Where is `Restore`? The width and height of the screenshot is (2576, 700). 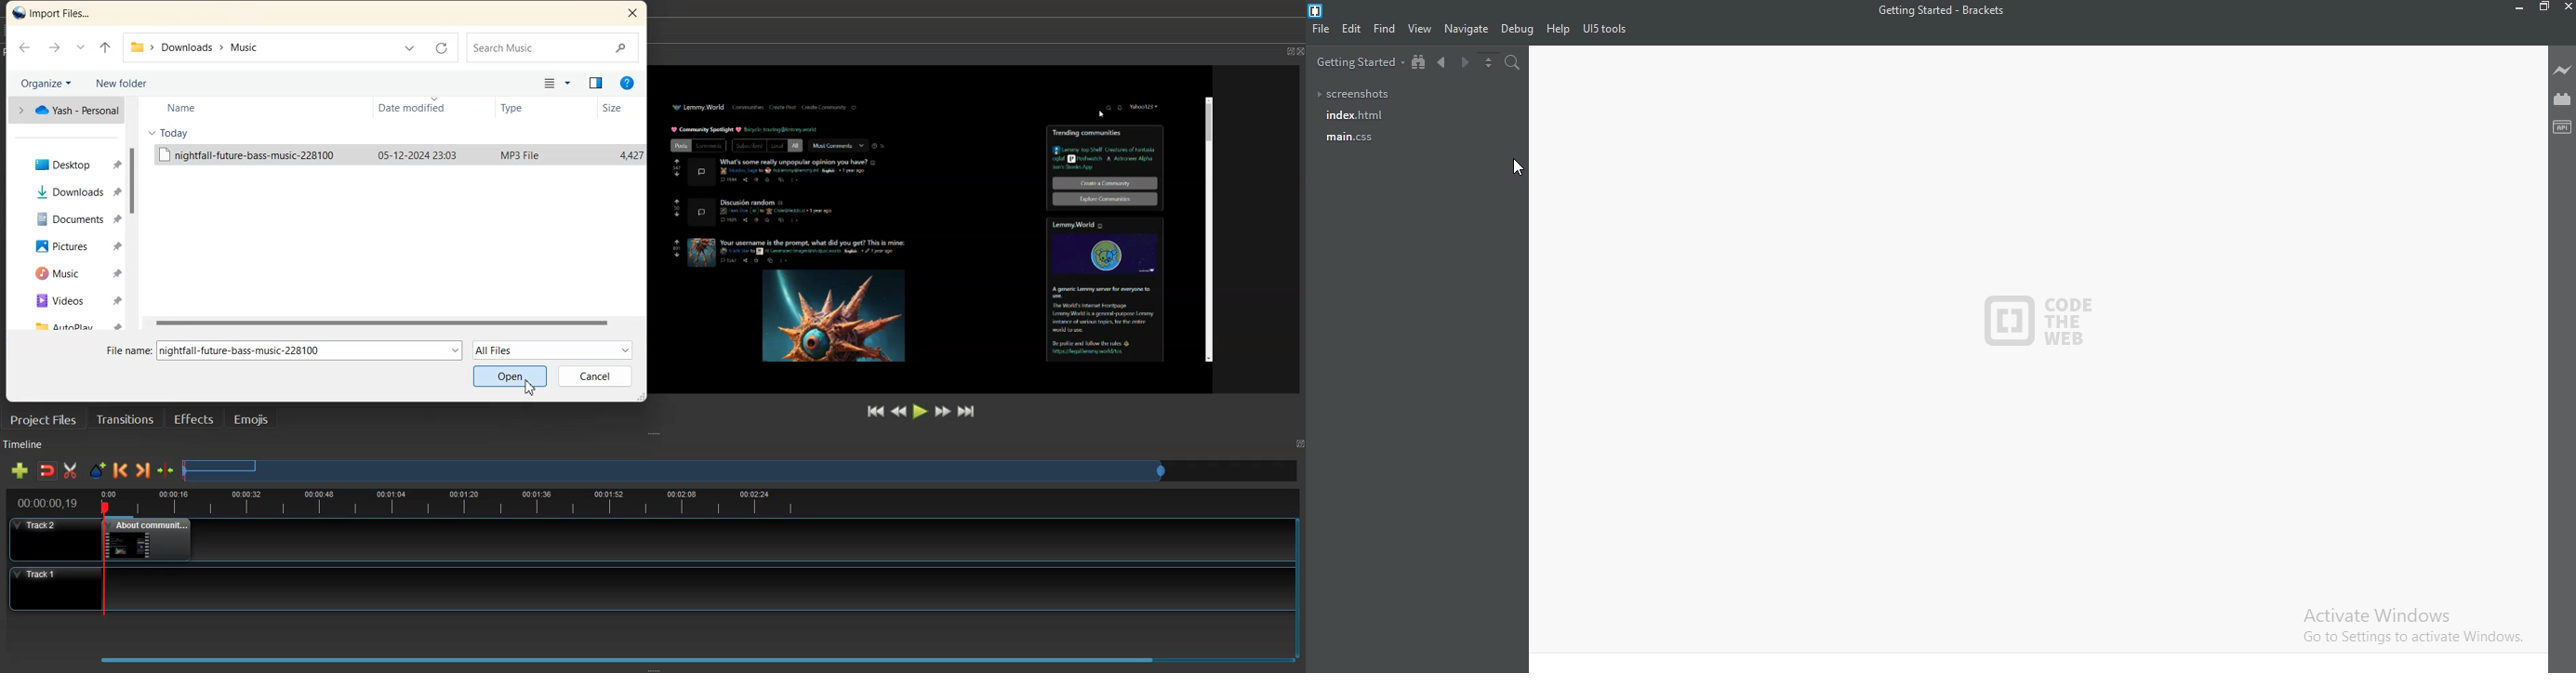
Restore is located at coordinates (2545, 7).